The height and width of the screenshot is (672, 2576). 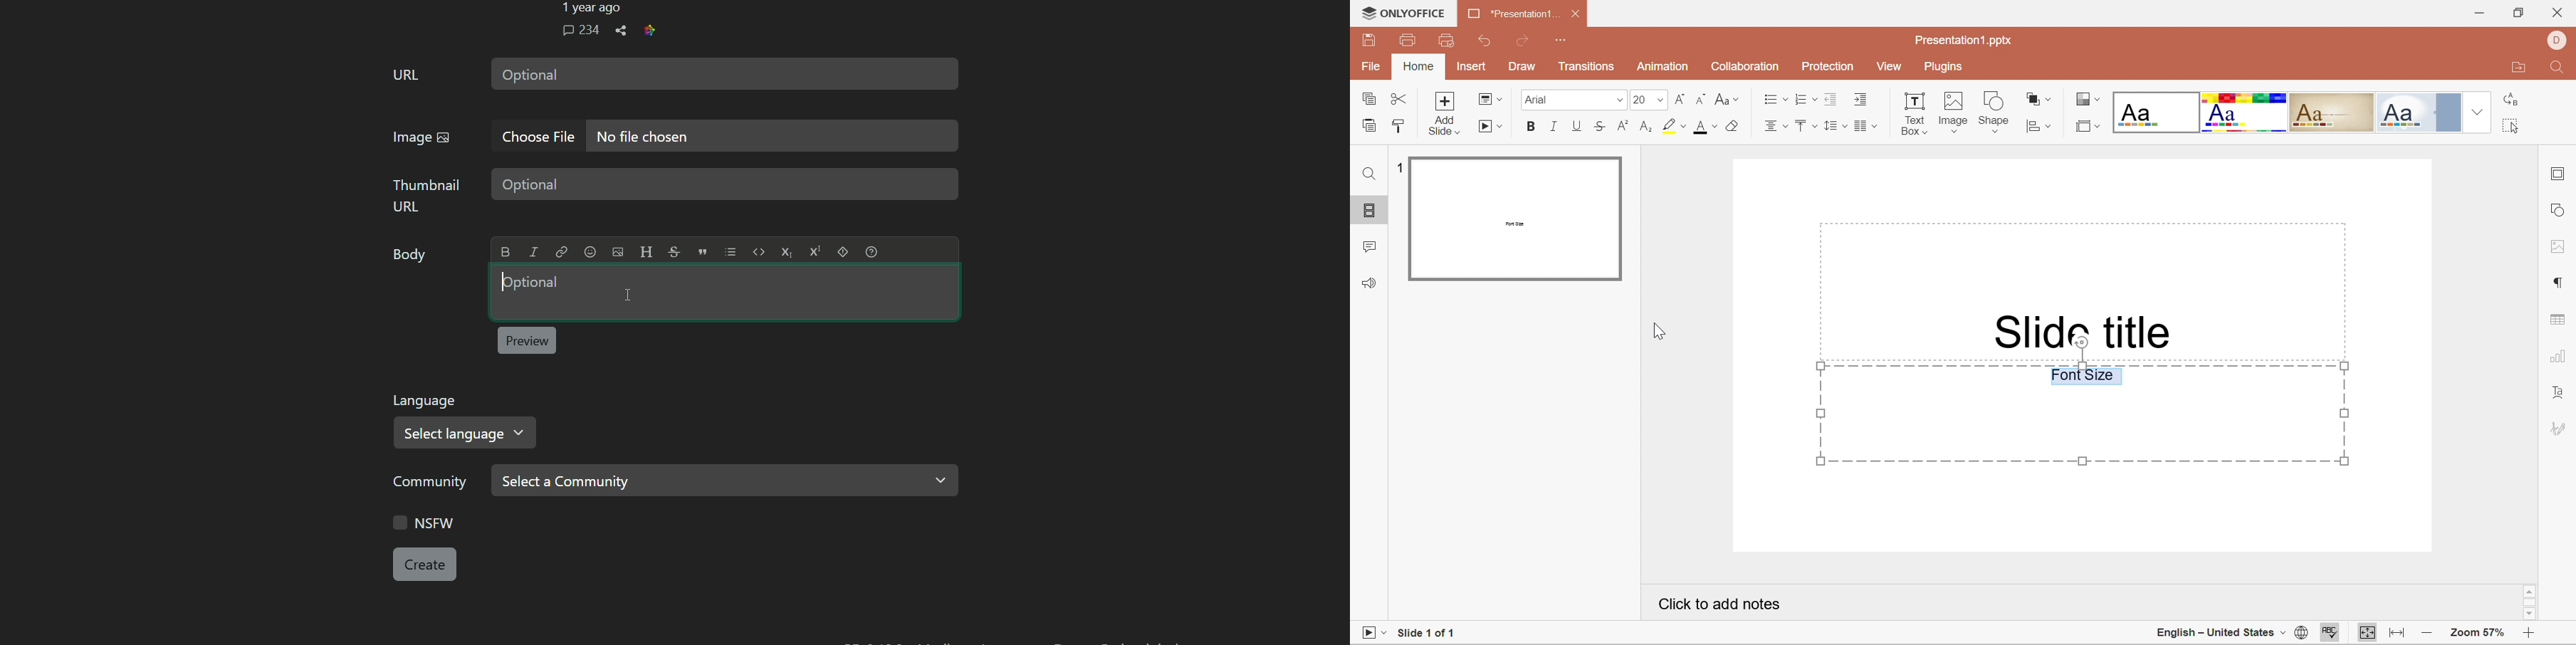 What do you see at coordinates (1368, 68) in the screenshot?
I see `File` at bounding box center [1368, 68].